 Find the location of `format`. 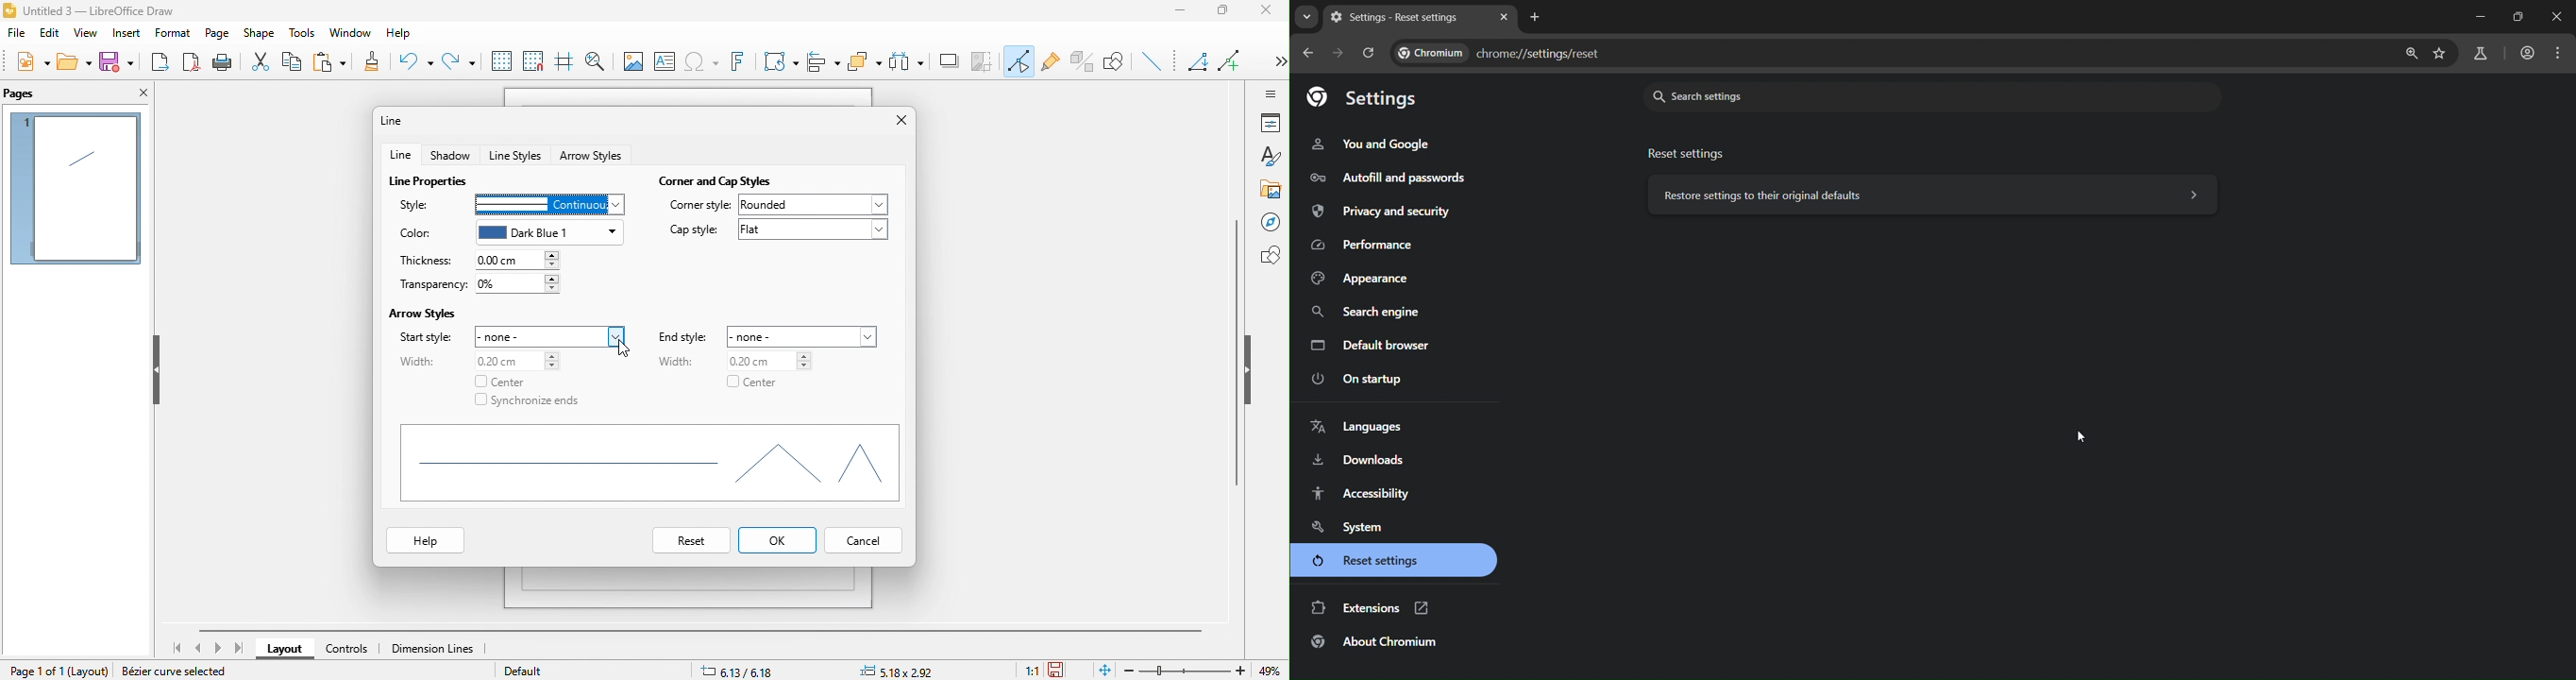

format is located at coordinates (171, 33).